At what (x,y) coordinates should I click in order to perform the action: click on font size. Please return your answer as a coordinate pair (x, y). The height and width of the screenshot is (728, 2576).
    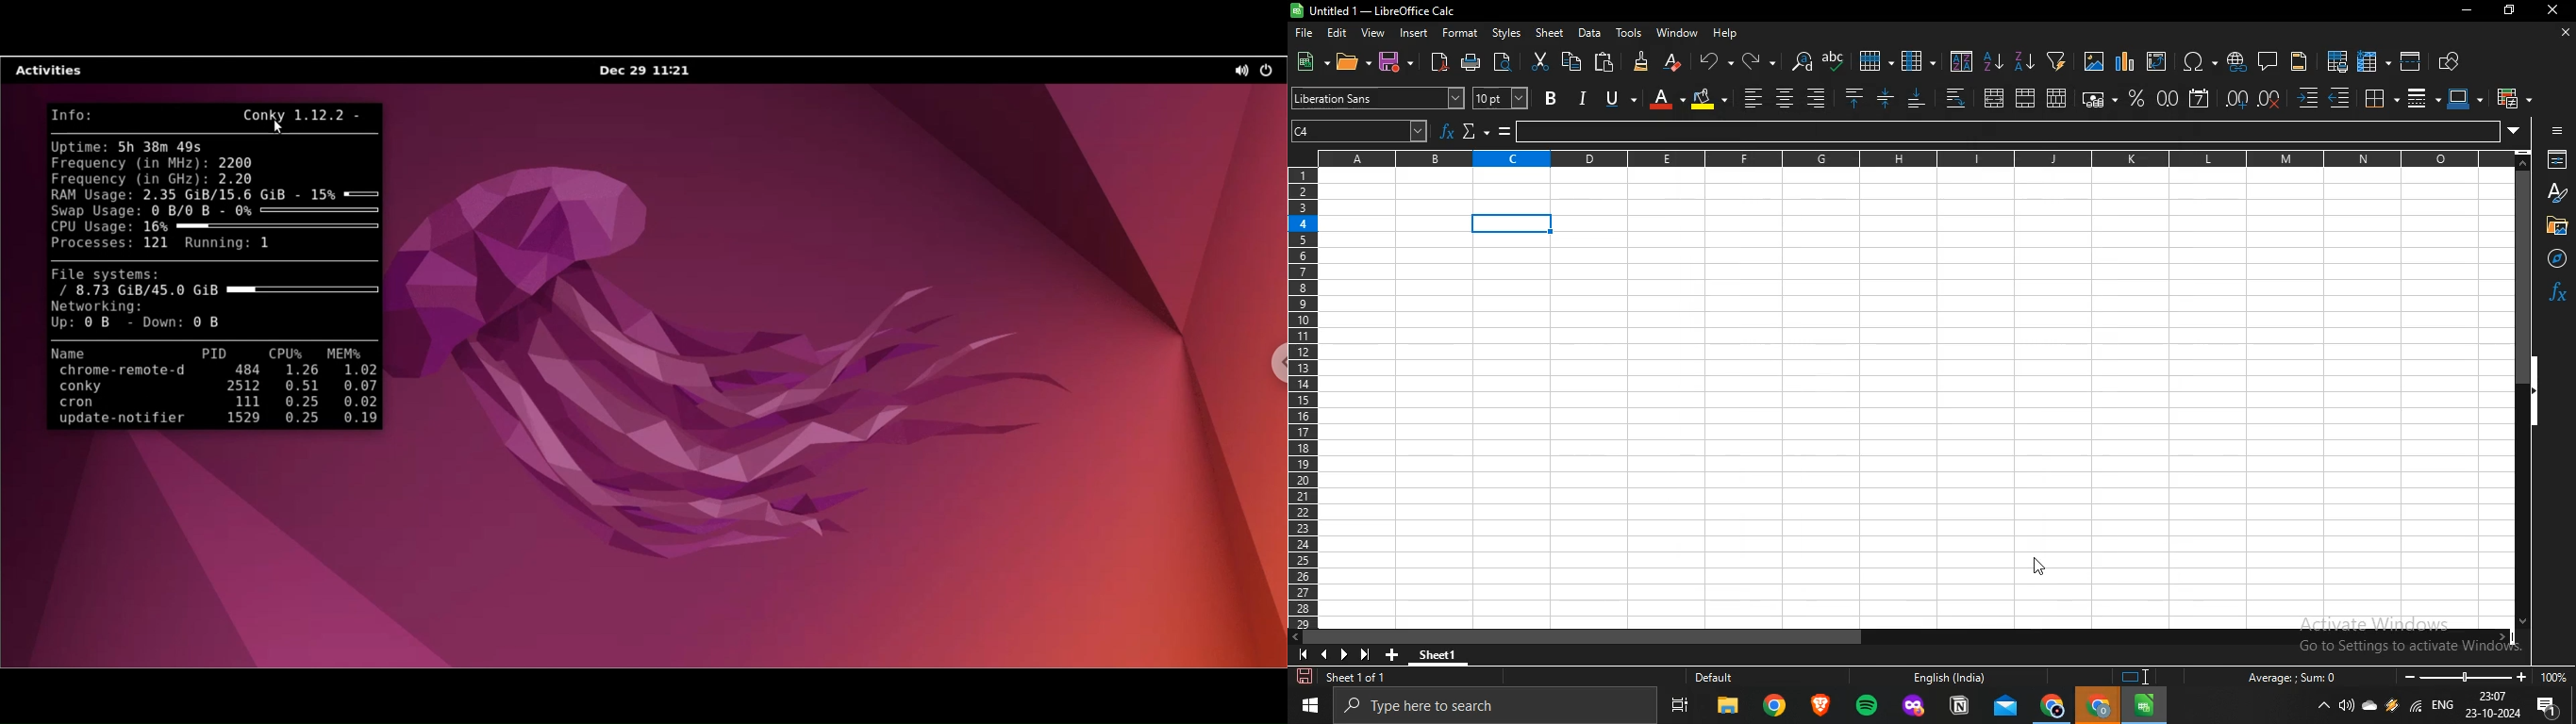
    Looking at the image, I should click on (1499, 97).